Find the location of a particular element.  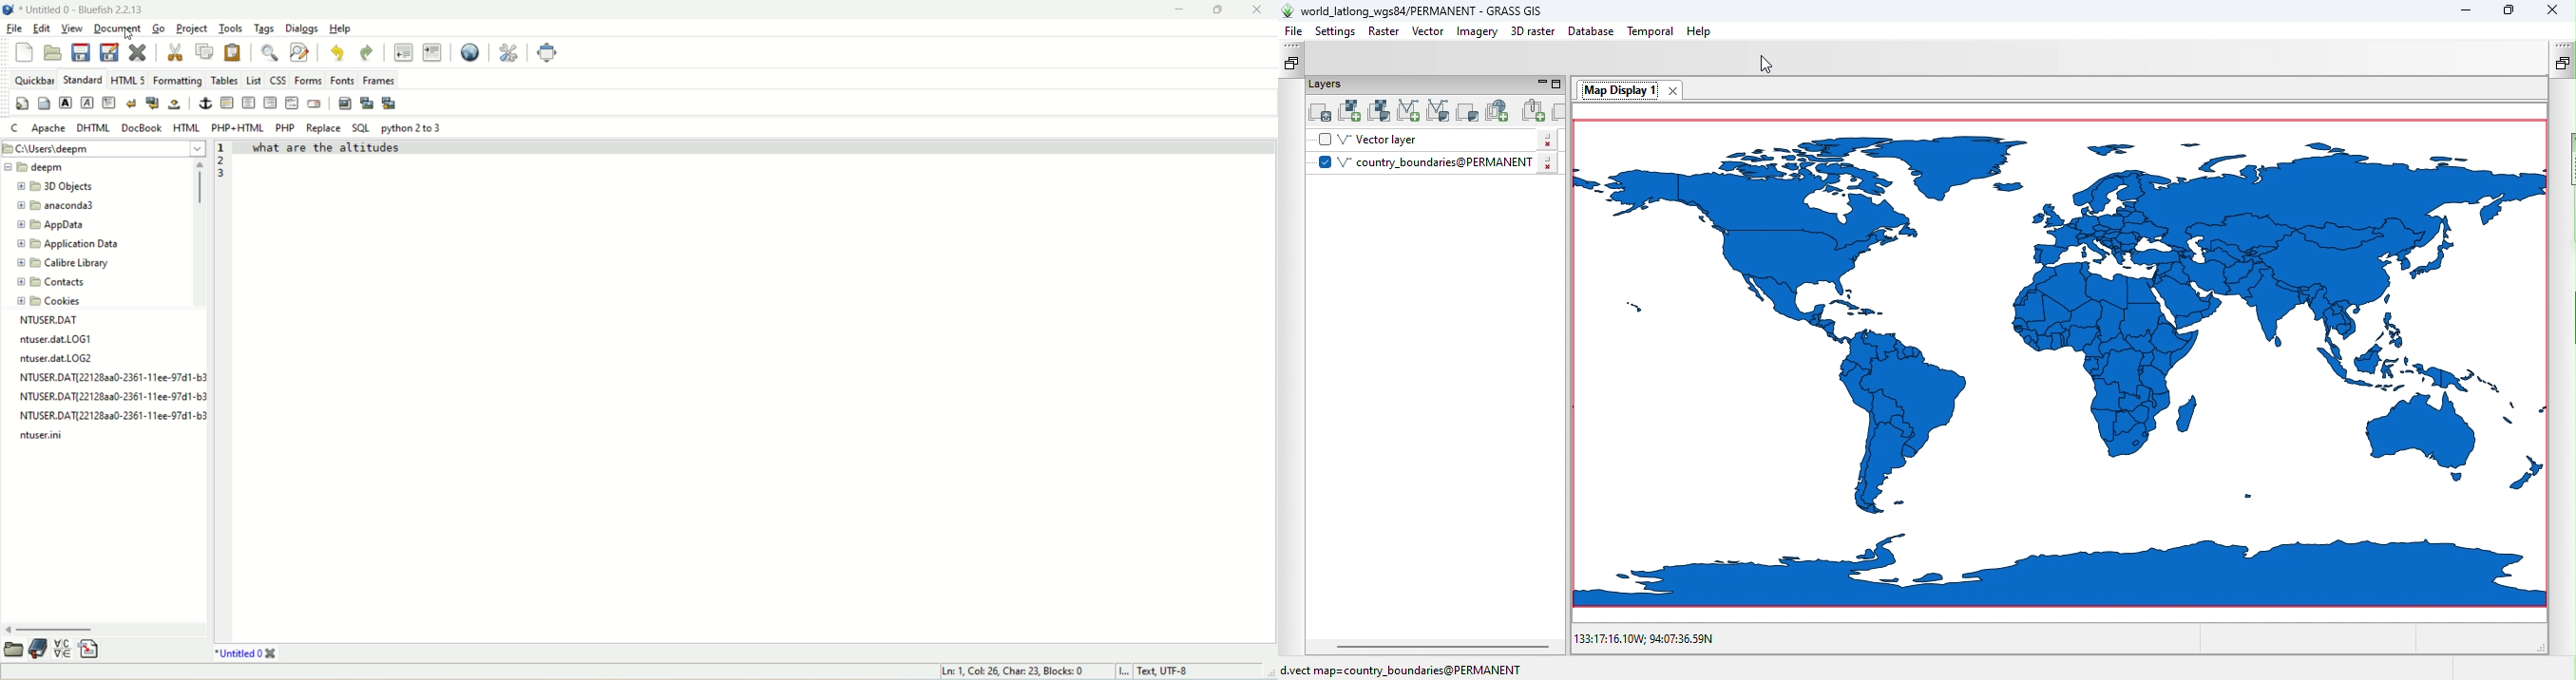

right justify is located at coordinates (272, 102).